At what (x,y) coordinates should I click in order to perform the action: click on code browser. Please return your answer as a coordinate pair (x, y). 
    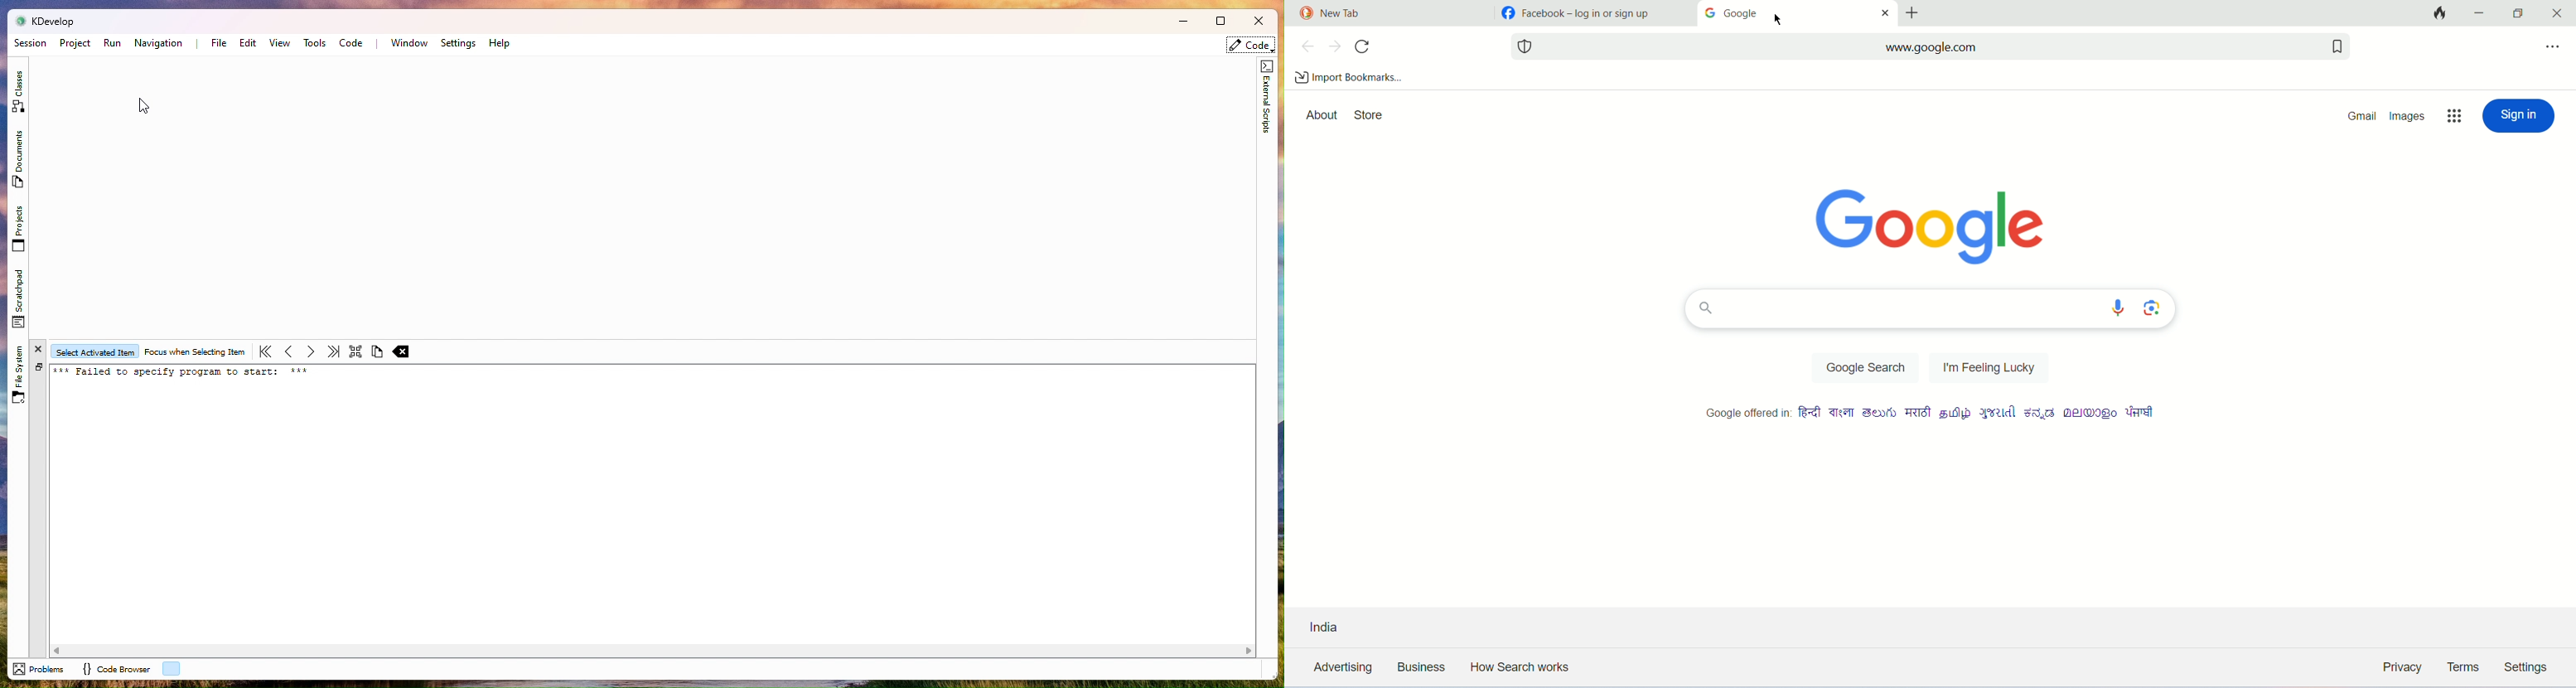
    Looking at the image, I should click on (114, 669).